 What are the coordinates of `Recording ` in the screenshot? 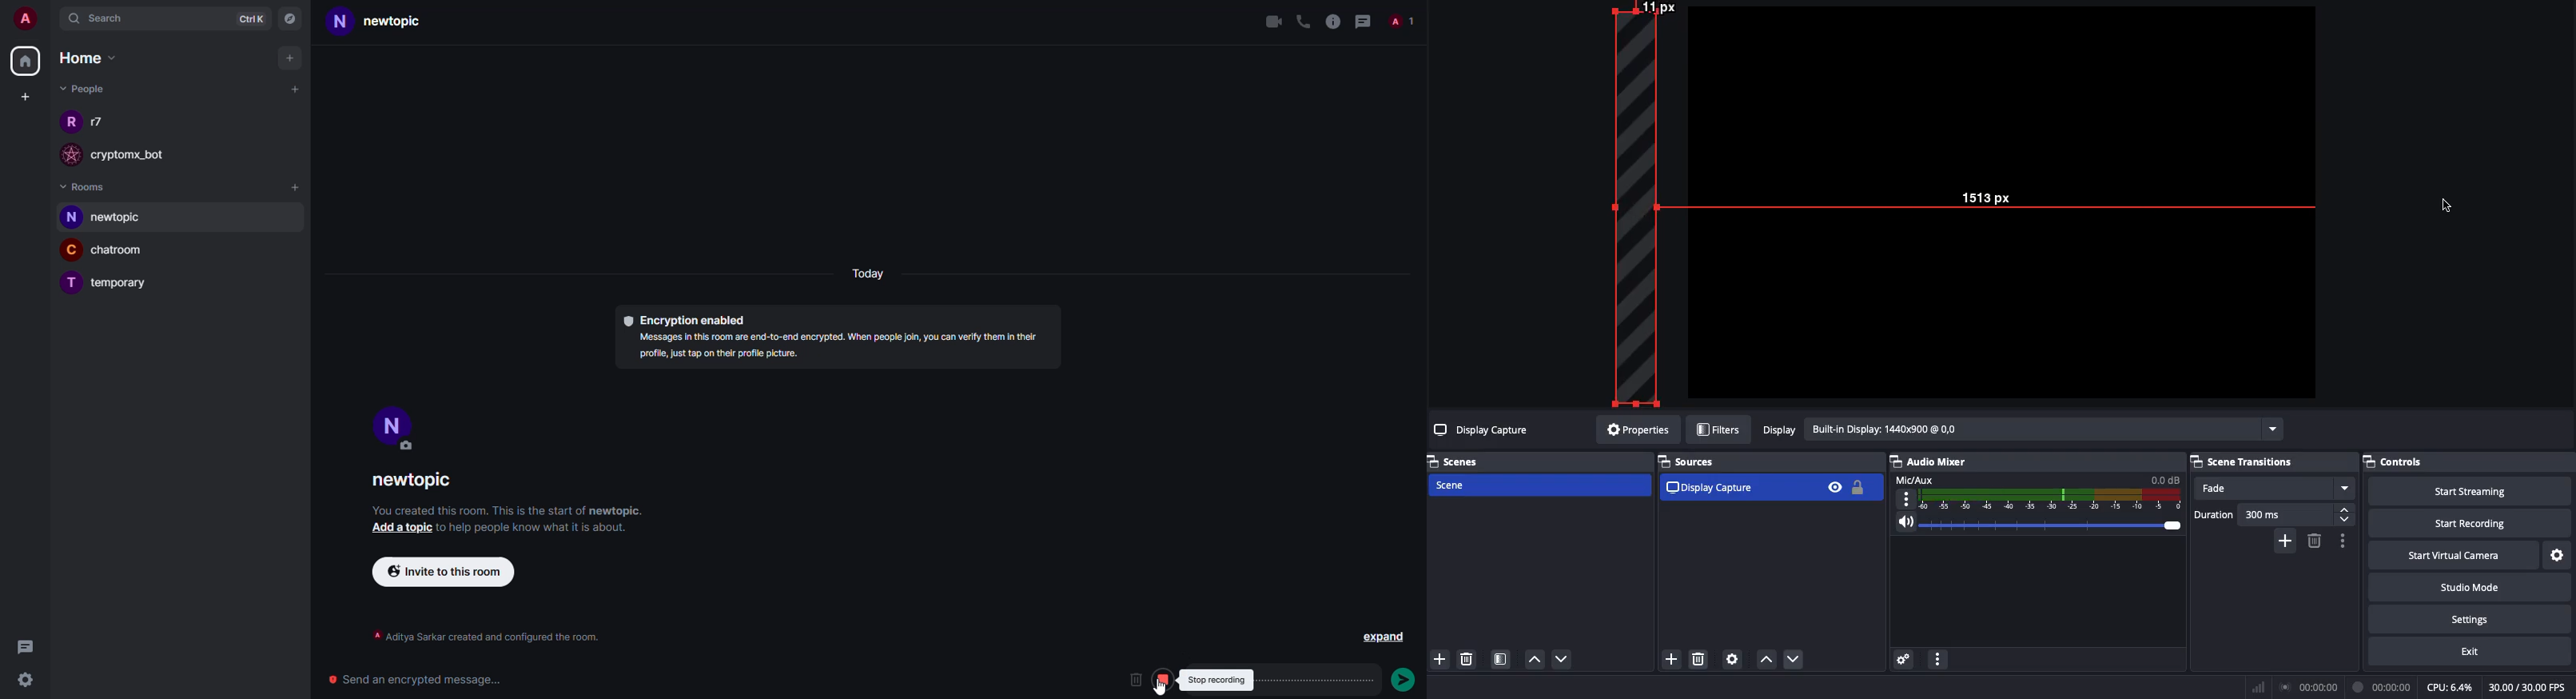 It's located at (2383, 687).